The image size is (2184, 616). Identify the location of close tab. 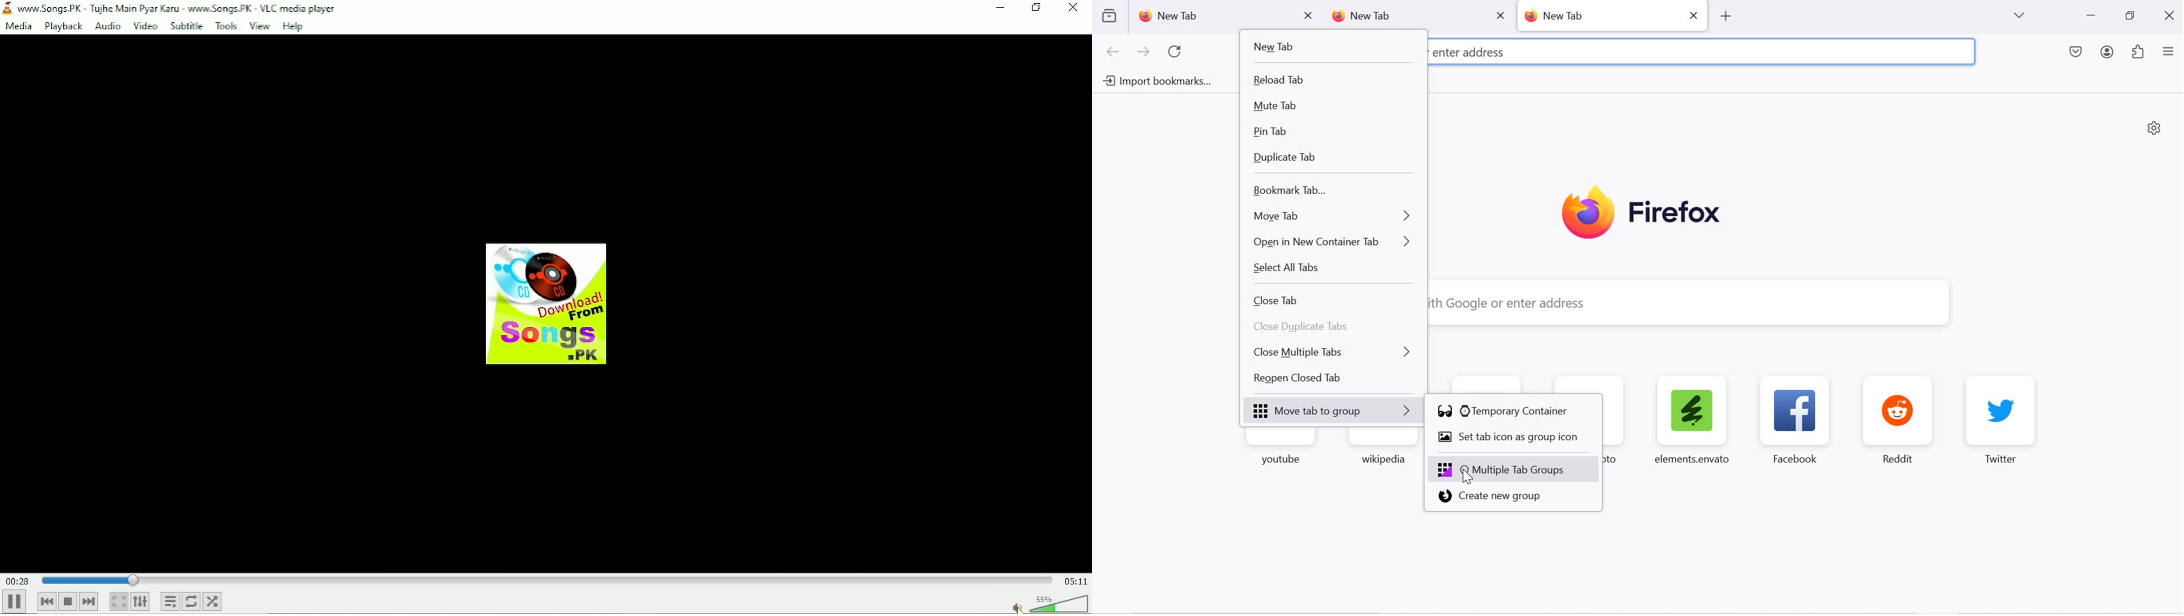
(1309, 16).